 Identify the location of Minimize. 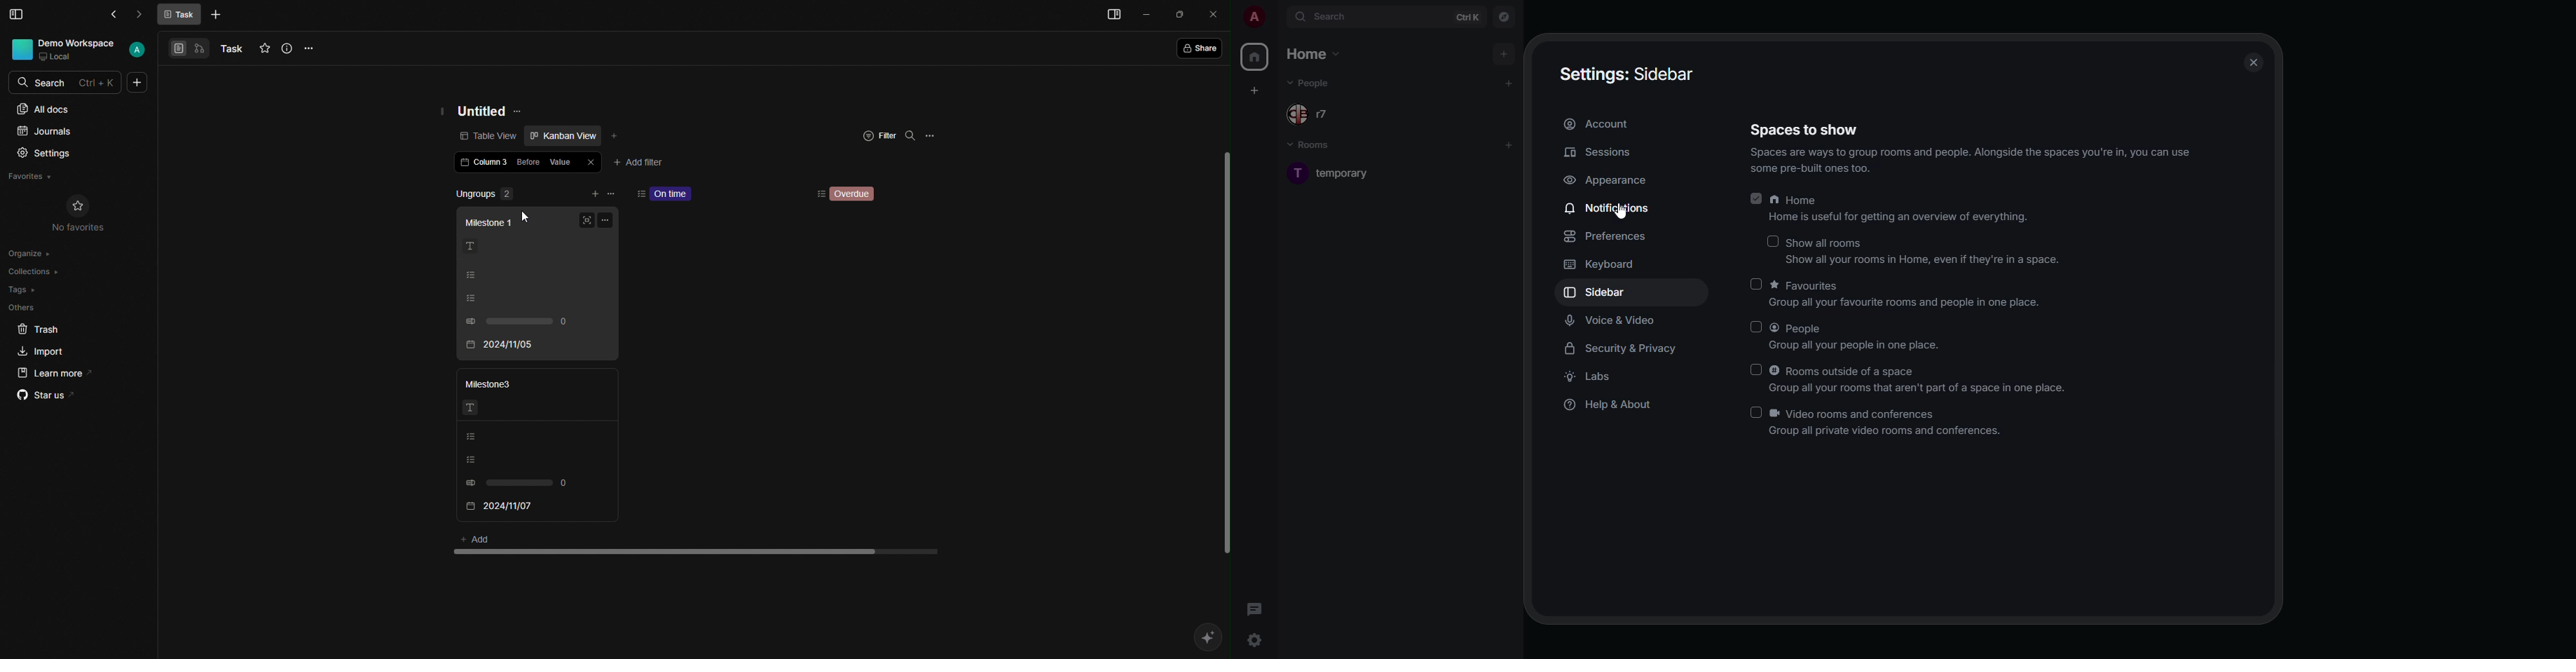
(1149, 13).